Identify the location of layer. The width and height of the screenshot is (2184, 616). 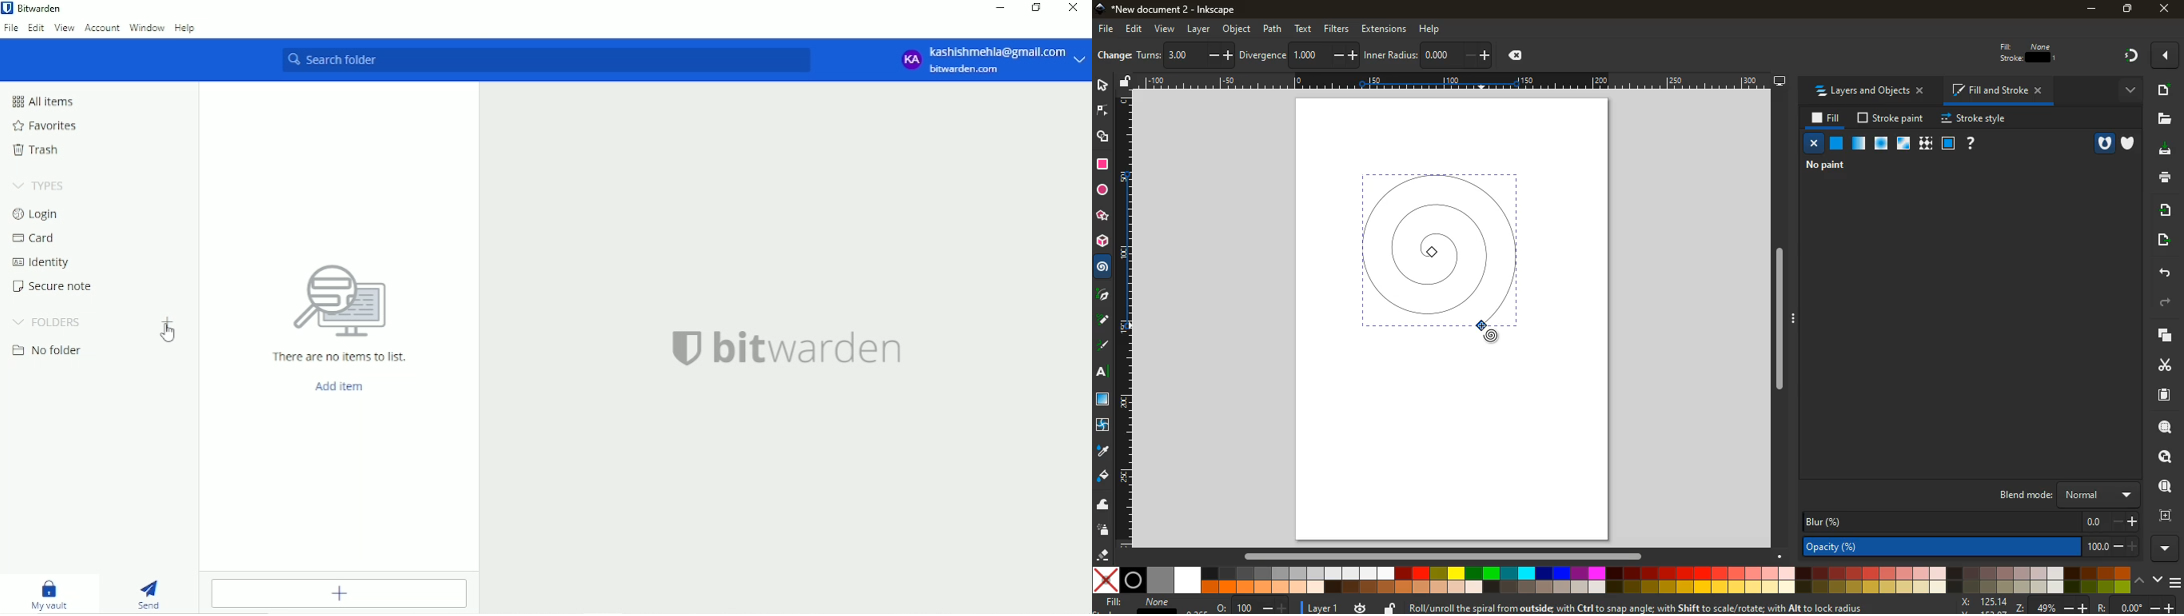
(1321, 606).